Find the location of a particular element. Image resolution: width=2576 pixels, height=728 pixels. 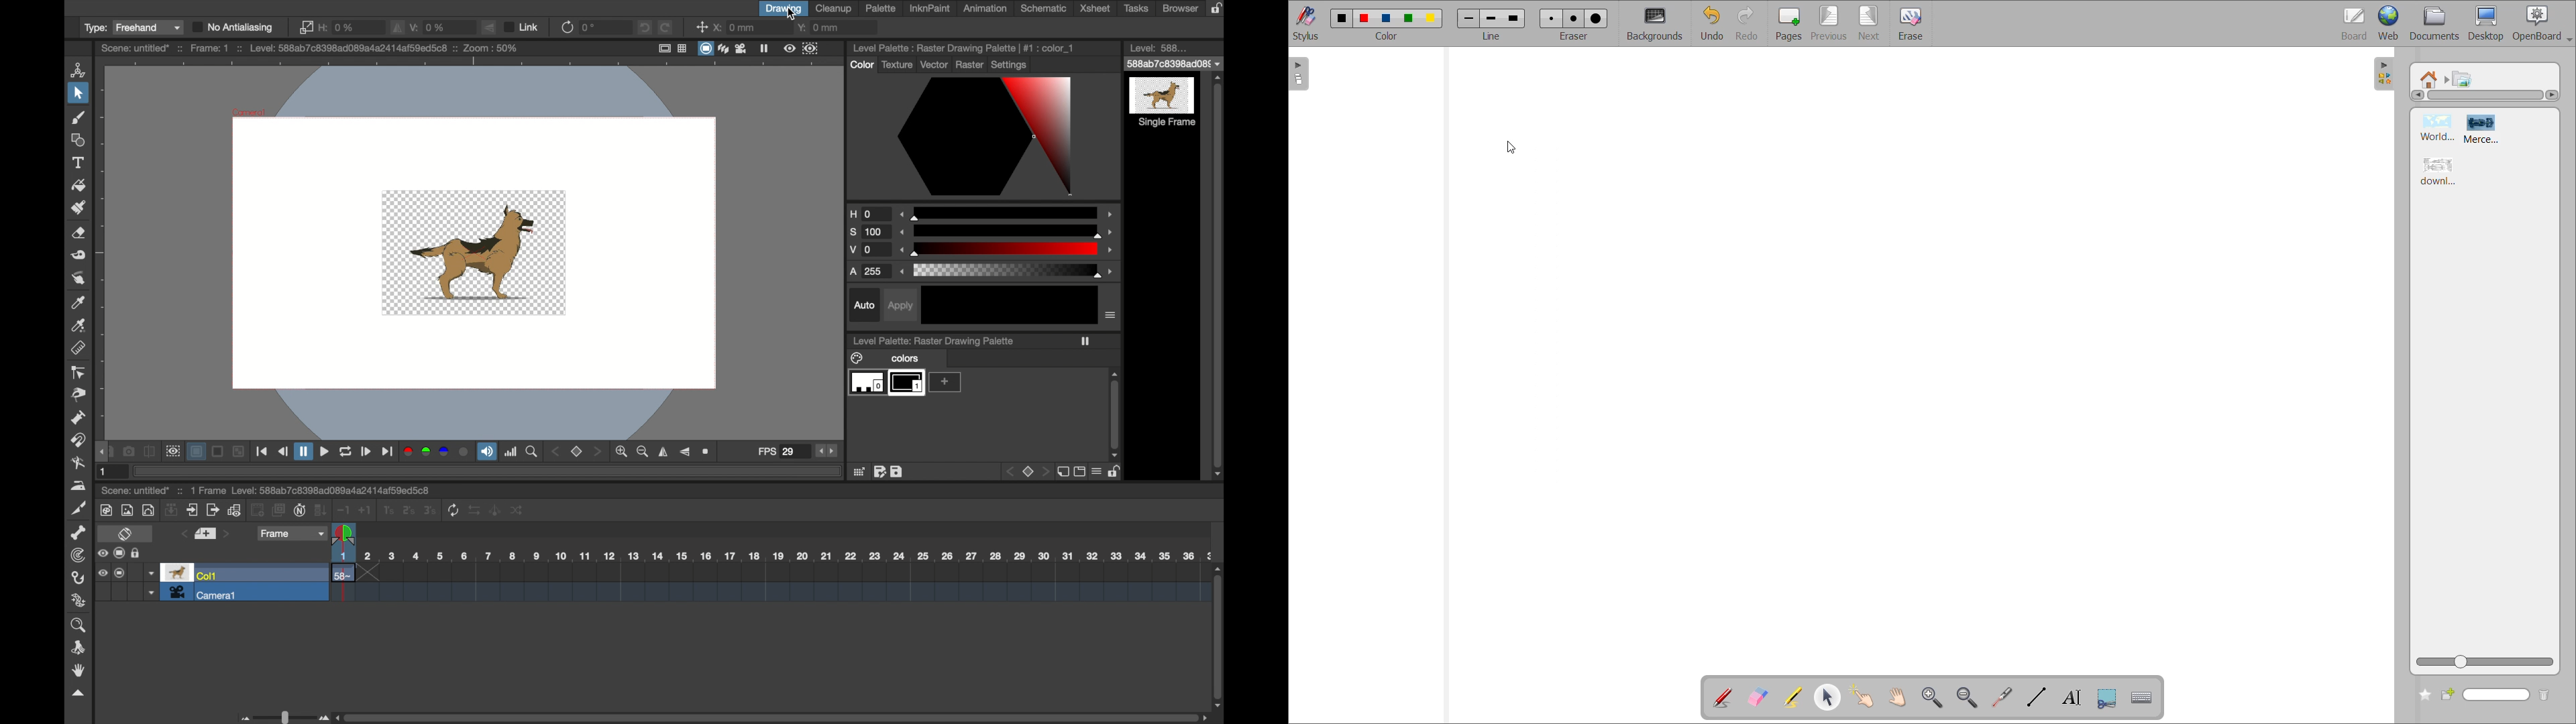

dropdown is located at coordinates (1174, 64).